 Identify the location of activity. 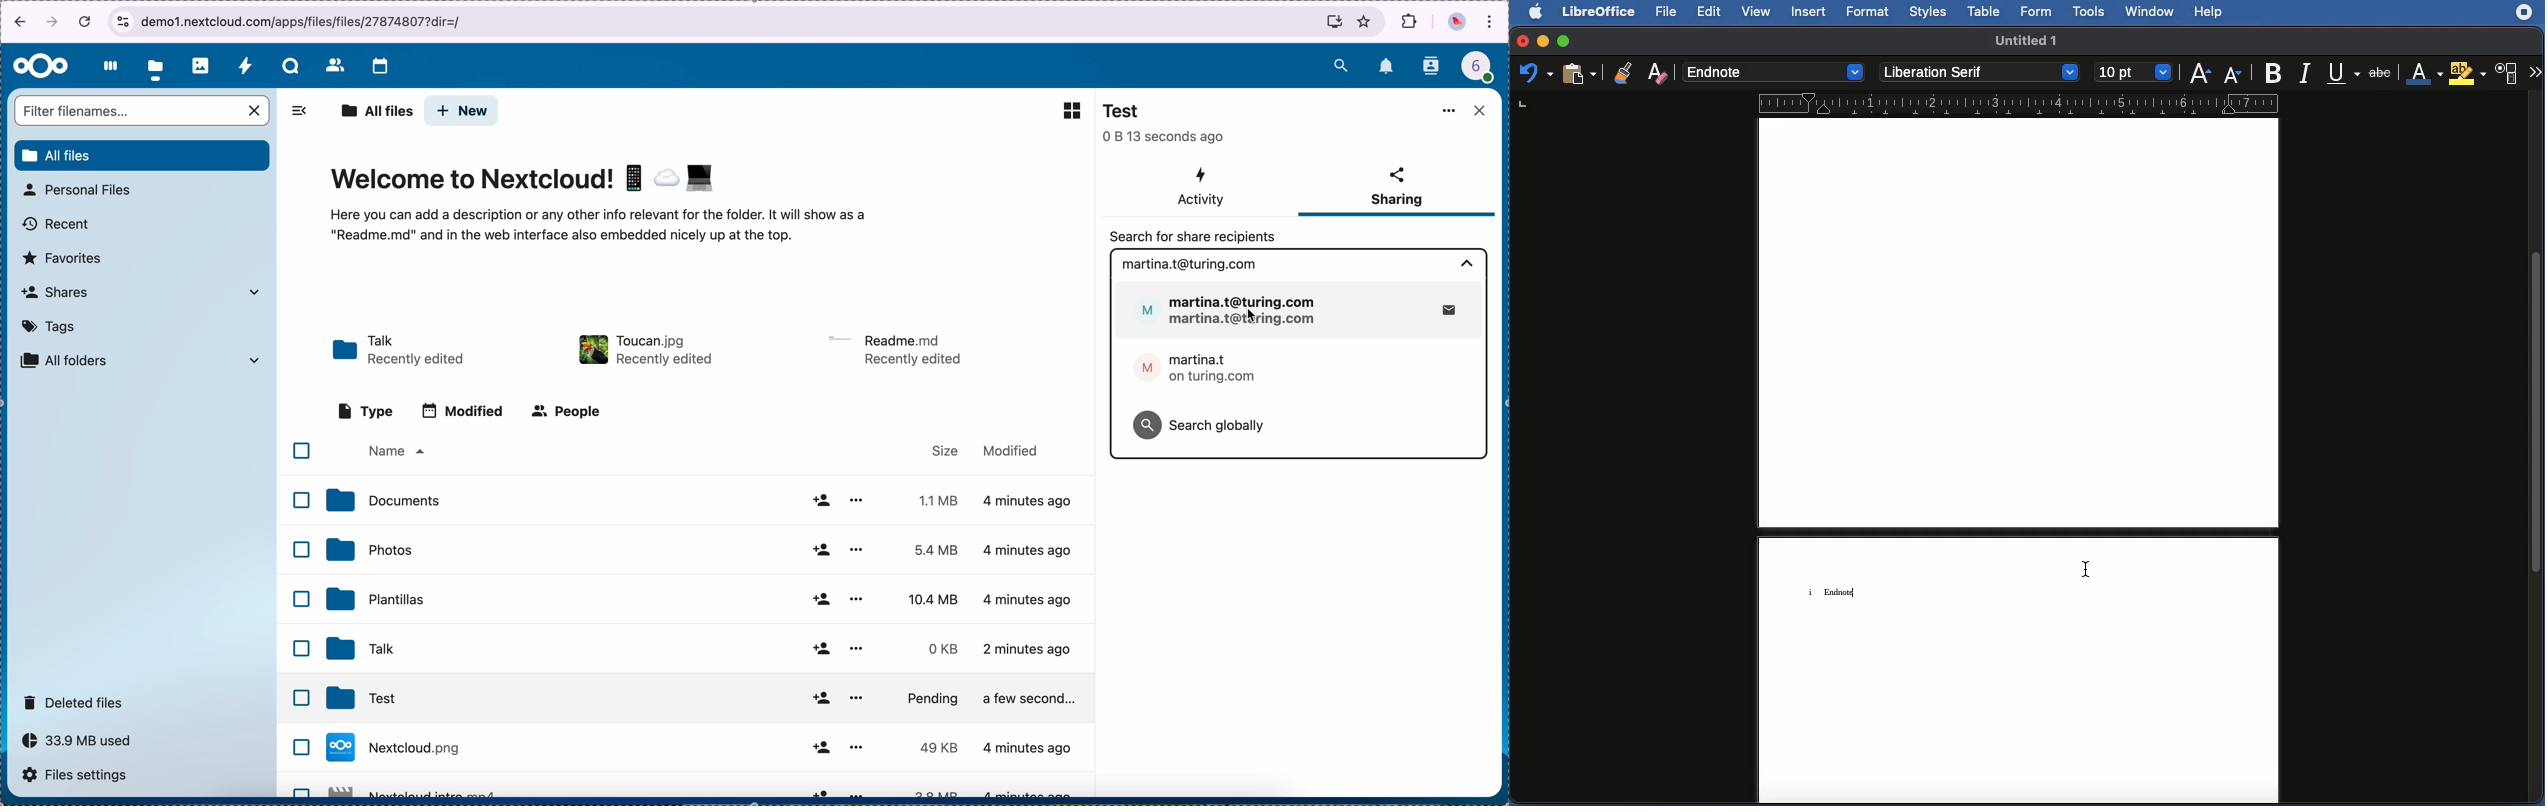
(1200, 188).